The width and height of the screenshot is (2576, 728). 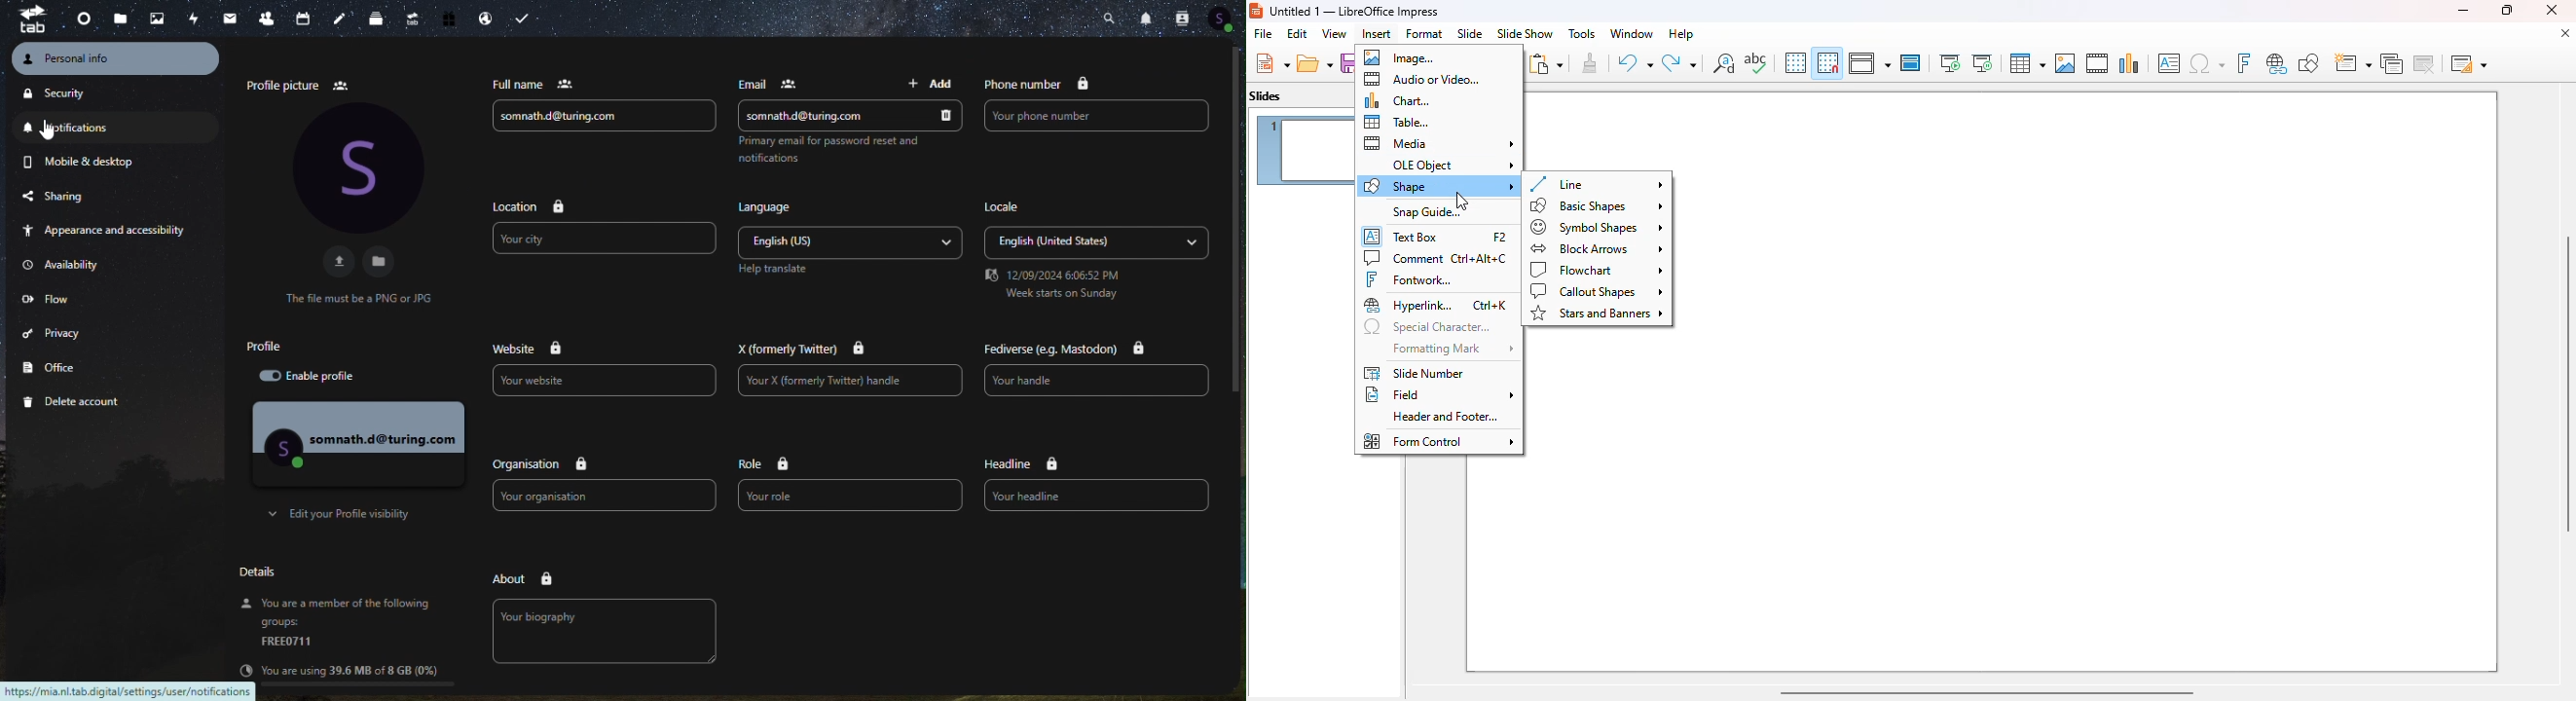 What do you see at coordinates (115, 59) in the screenshot?
I see `personal info` at bounding box center [115, 59].